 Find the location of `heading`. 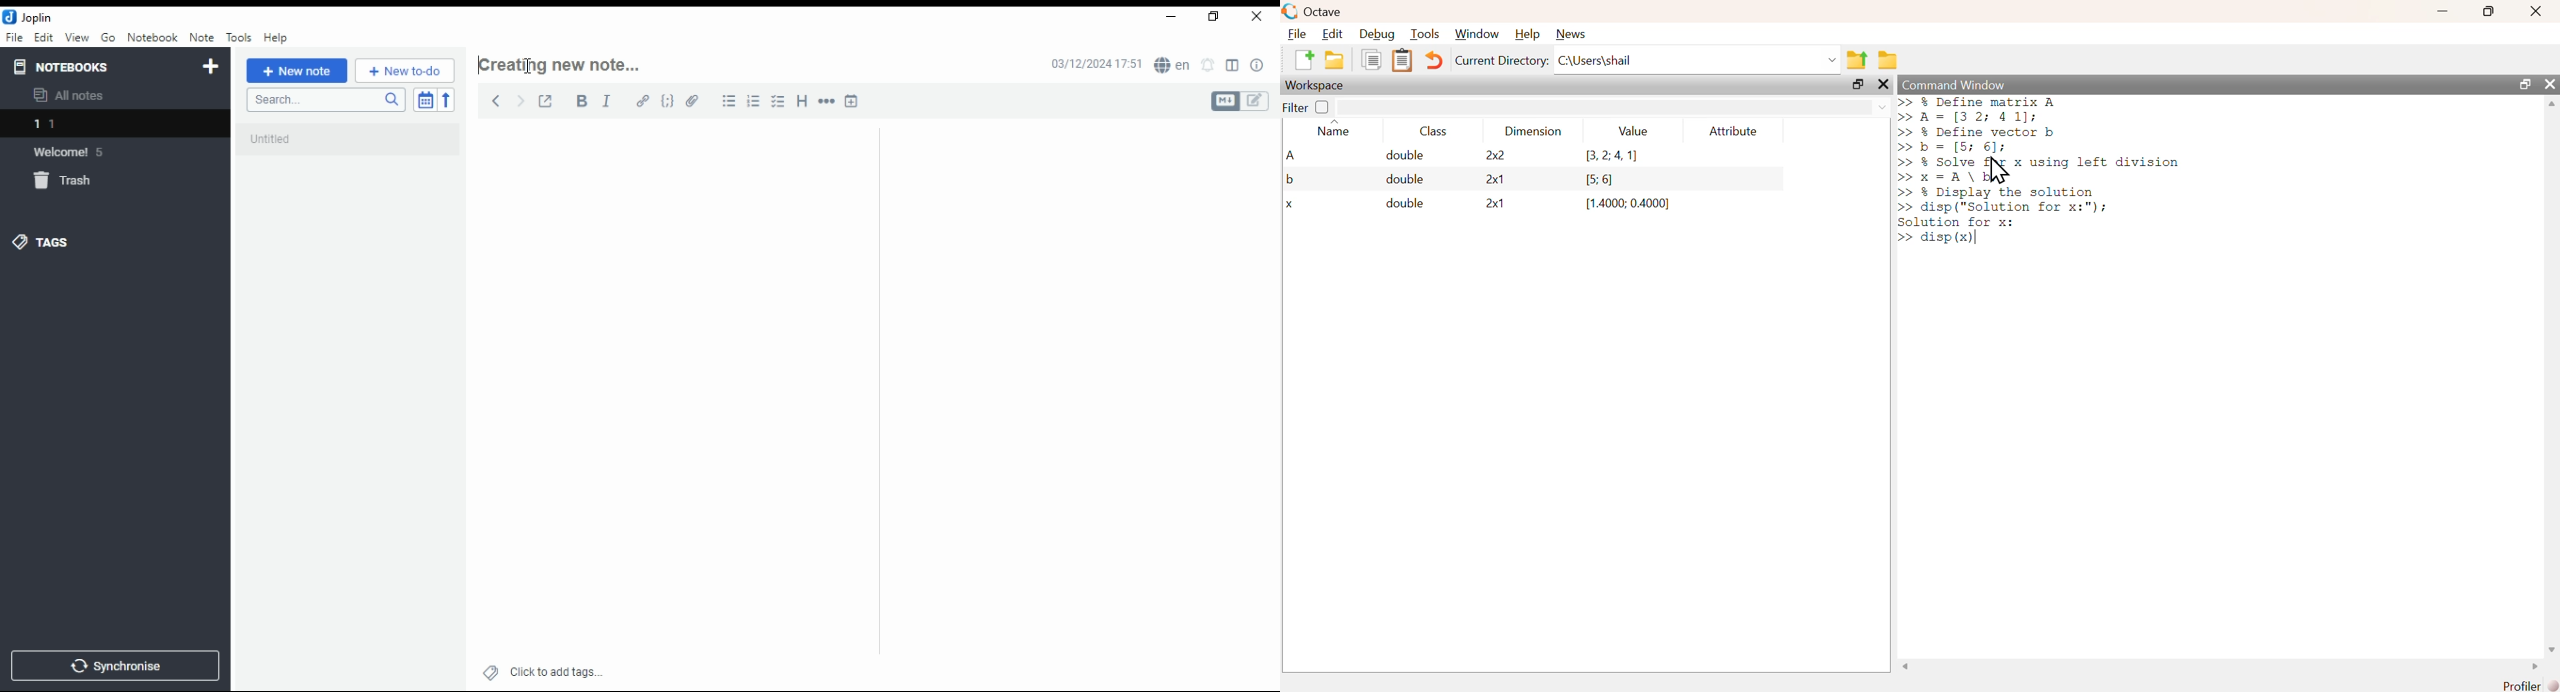

heading is located at coordinates (803, 102).